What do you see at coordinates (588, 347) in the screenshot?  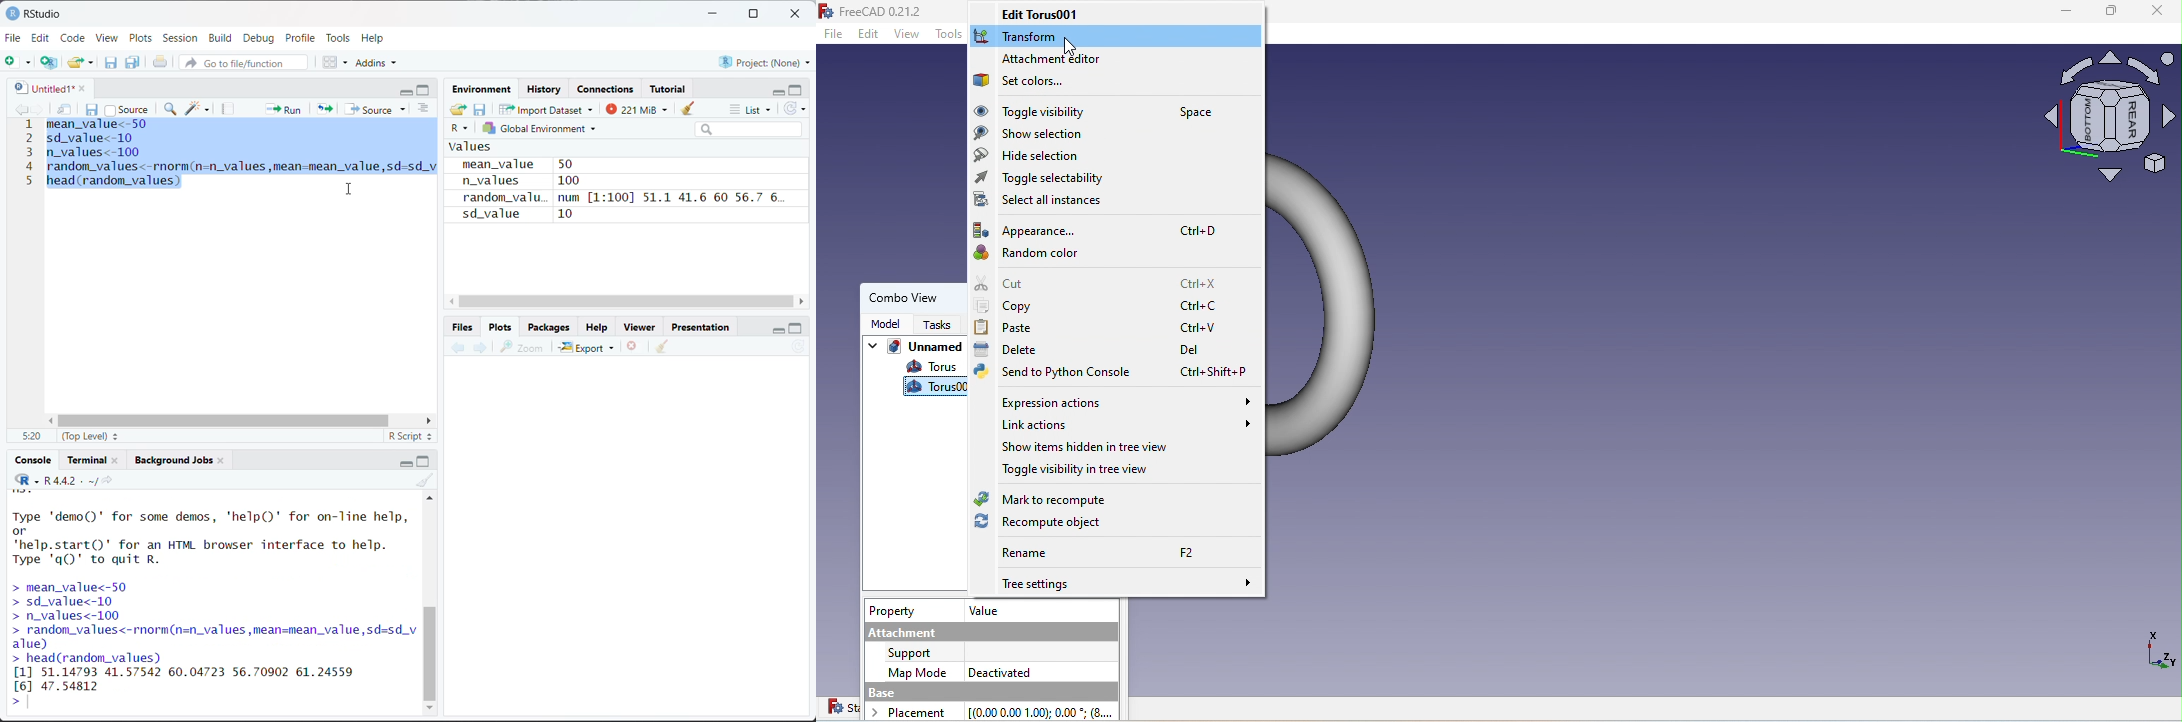 I see `Export` at bounding box center [588, 347].